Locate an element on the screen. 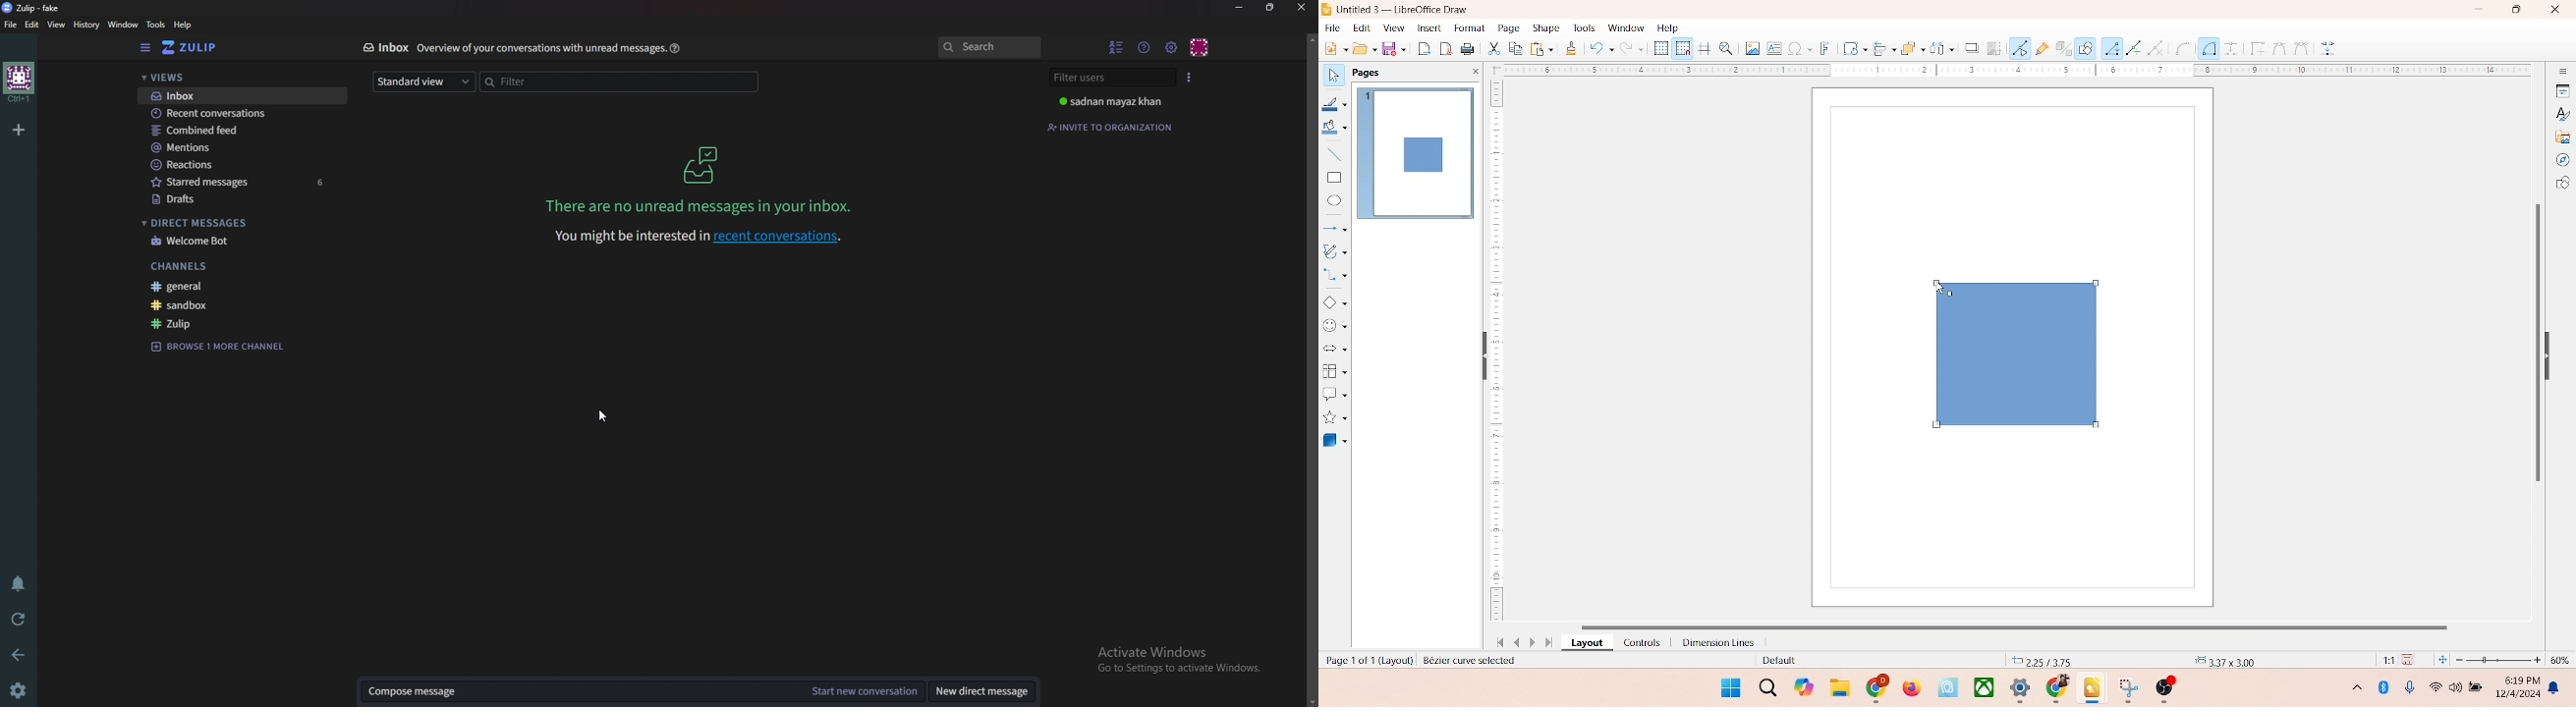 Image resolution: width=2576 pixels, height=728 pixels. controls is located at coordinates (1637, 642).